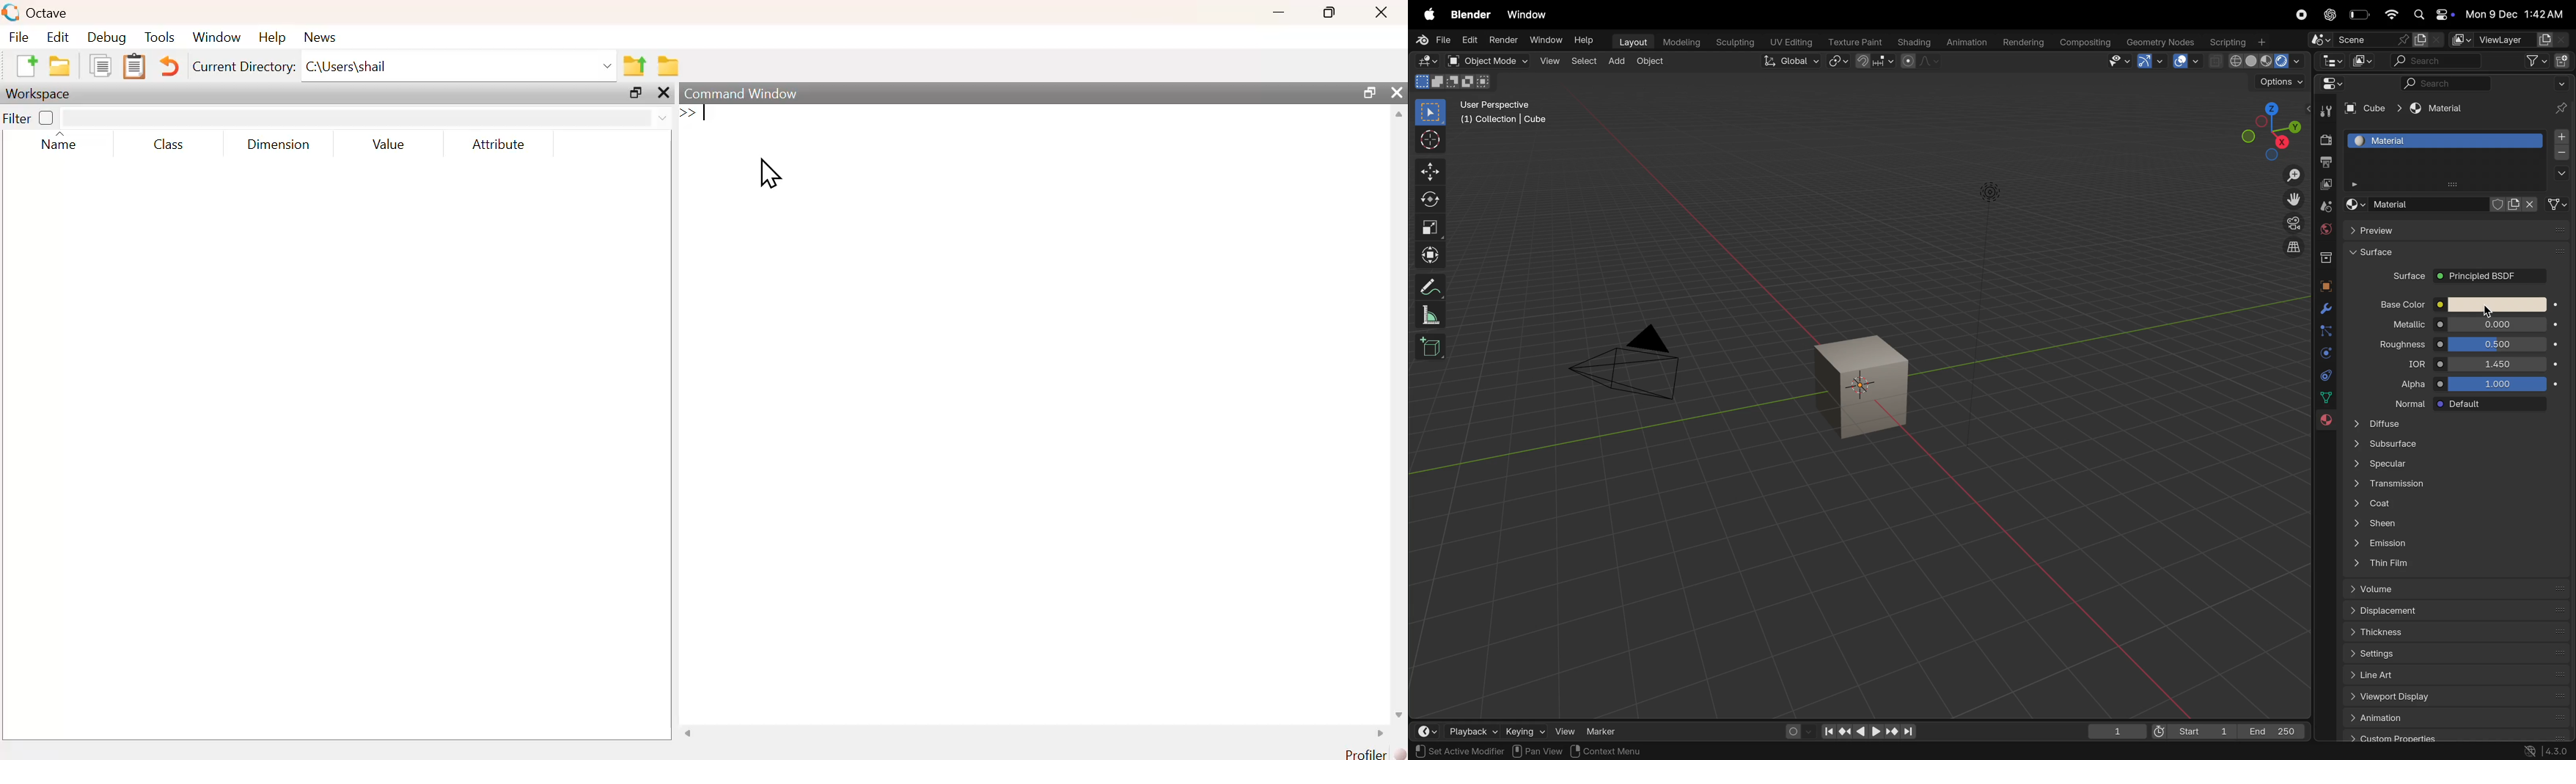 This screenshot has width=2576, height=784. I want to click on Name, so click(58, 141).